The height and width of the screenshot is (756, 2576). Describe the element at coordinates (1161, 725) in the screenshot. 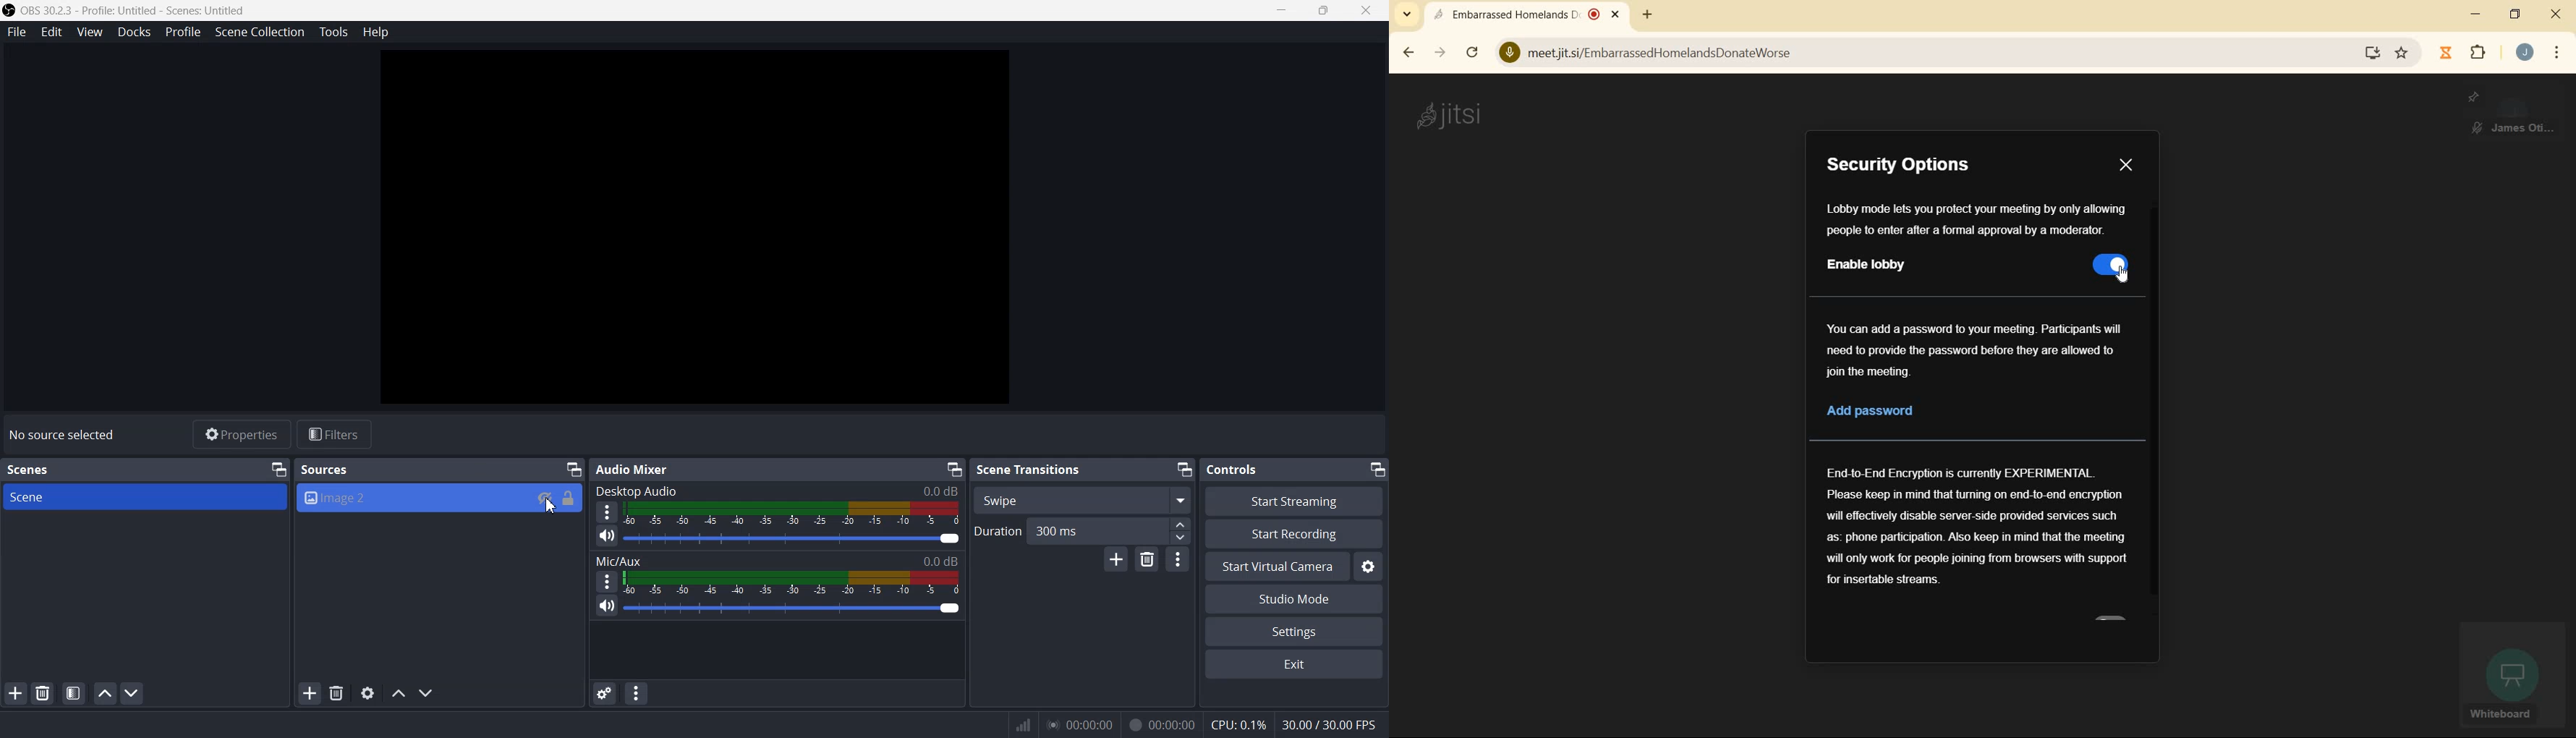

I see `00.00.00` at that location.